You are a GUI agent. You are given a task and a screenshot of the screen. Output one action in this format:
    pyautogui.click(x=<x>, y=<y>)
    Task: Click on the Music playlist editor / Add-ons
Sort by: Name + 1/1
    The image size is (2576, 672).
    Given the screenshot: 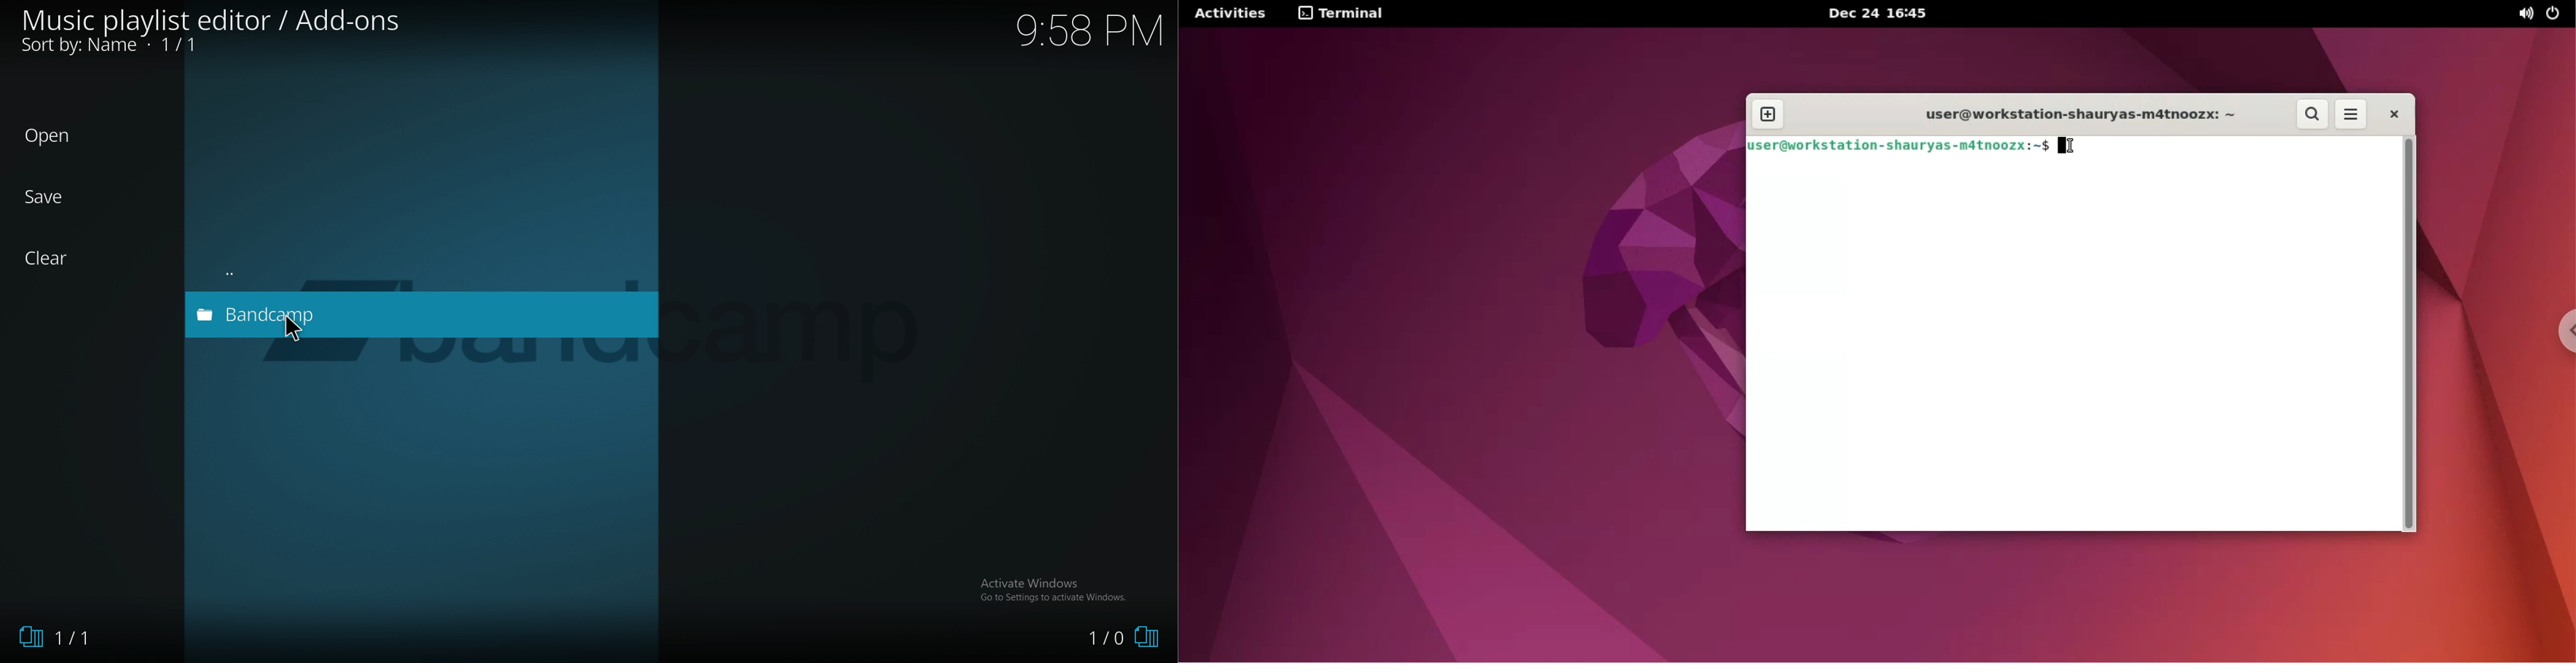 What is the action you would take?
    pyautogui.click(x=207, y=33)
    